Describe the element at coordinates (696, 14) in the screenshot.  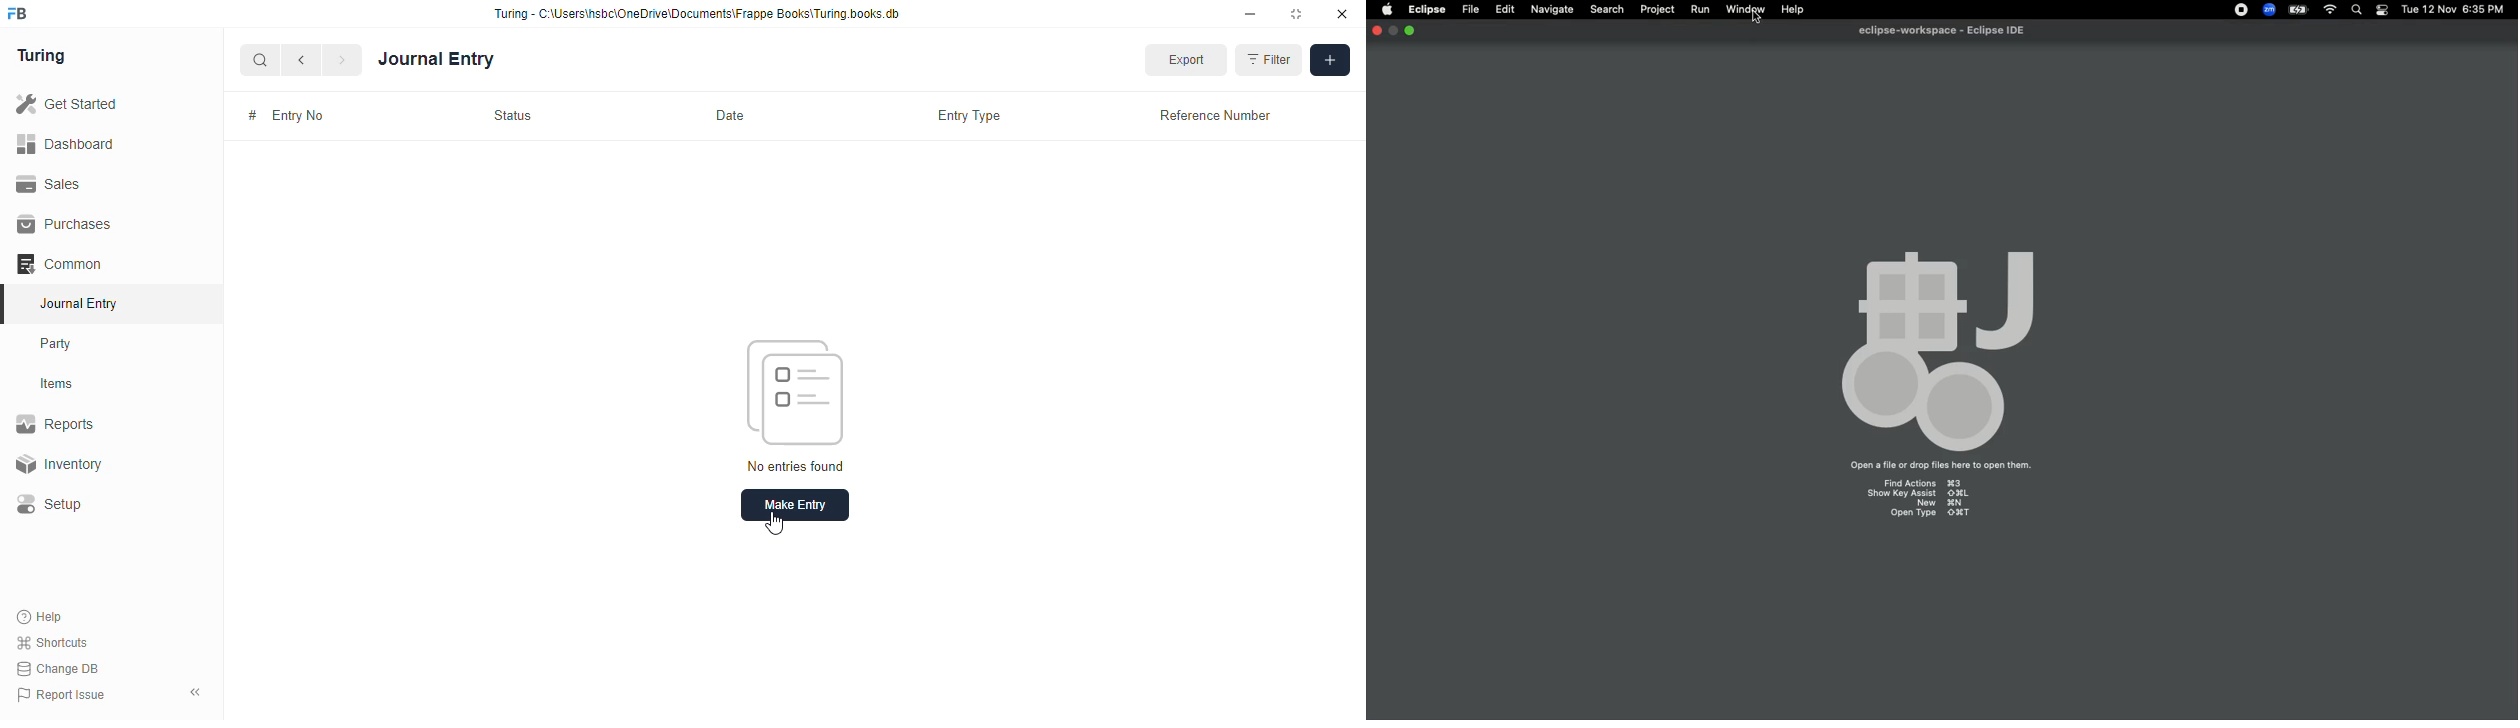
I see `Turing - C:\Users\hsbc\OneDrive\Documents\Frappe Books\Turing books.db` at that location.